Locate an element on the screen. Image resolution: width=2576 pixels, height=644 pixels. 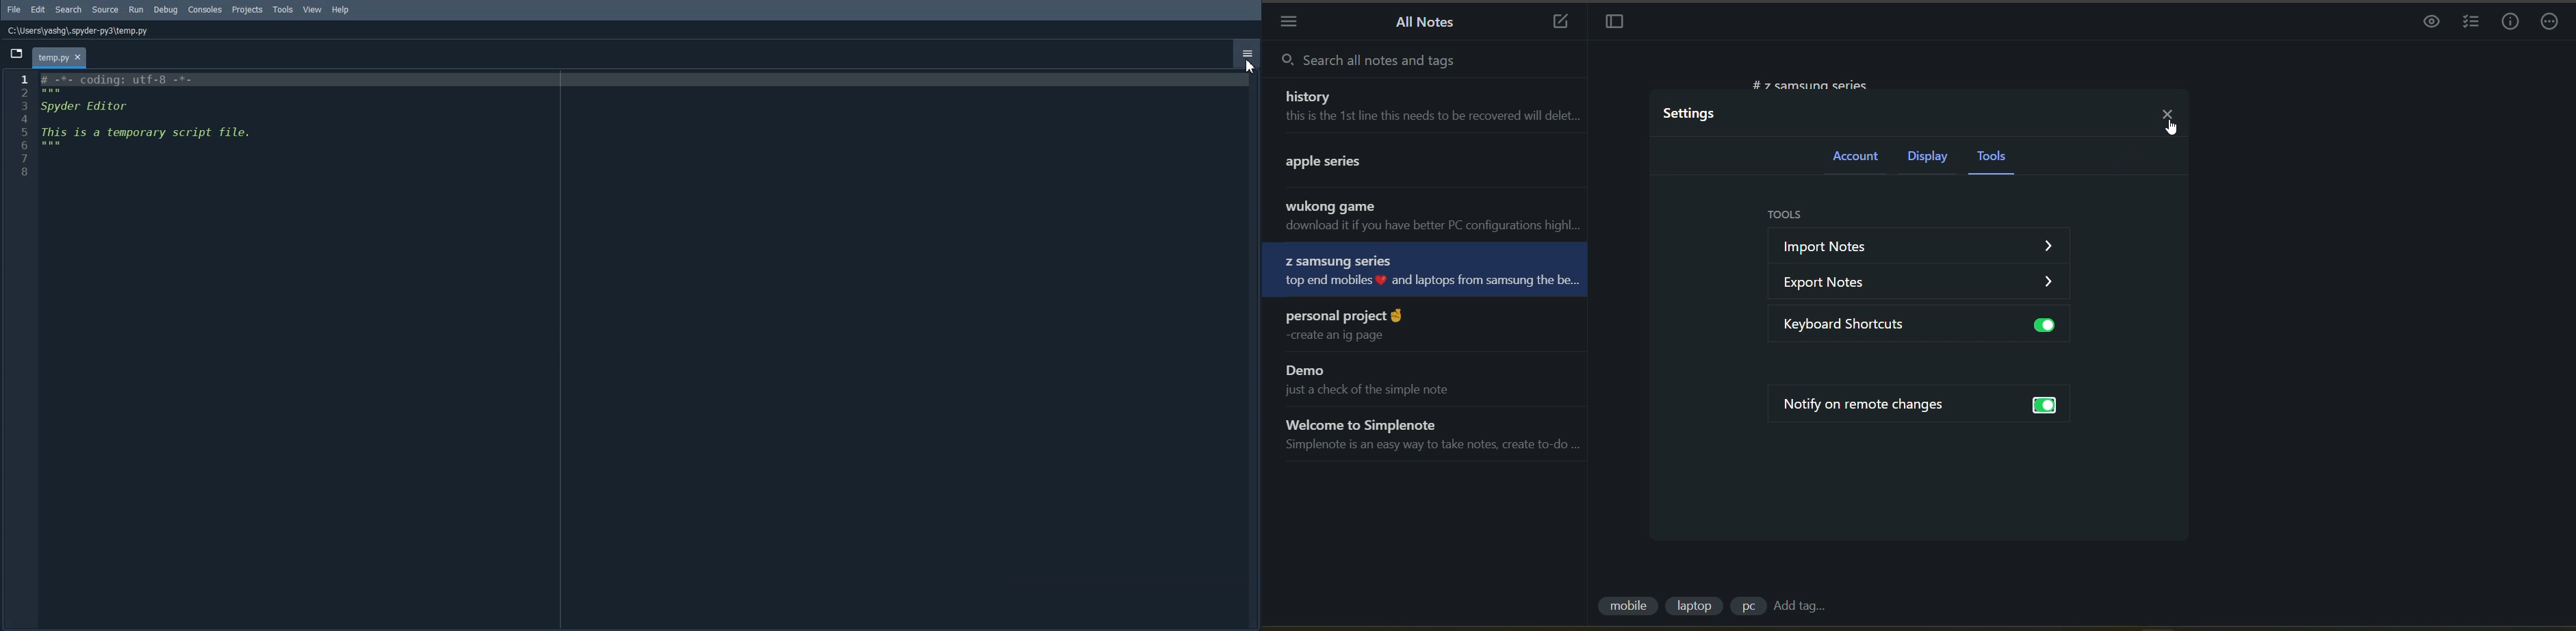
info is located at coordinates (2509, 23).